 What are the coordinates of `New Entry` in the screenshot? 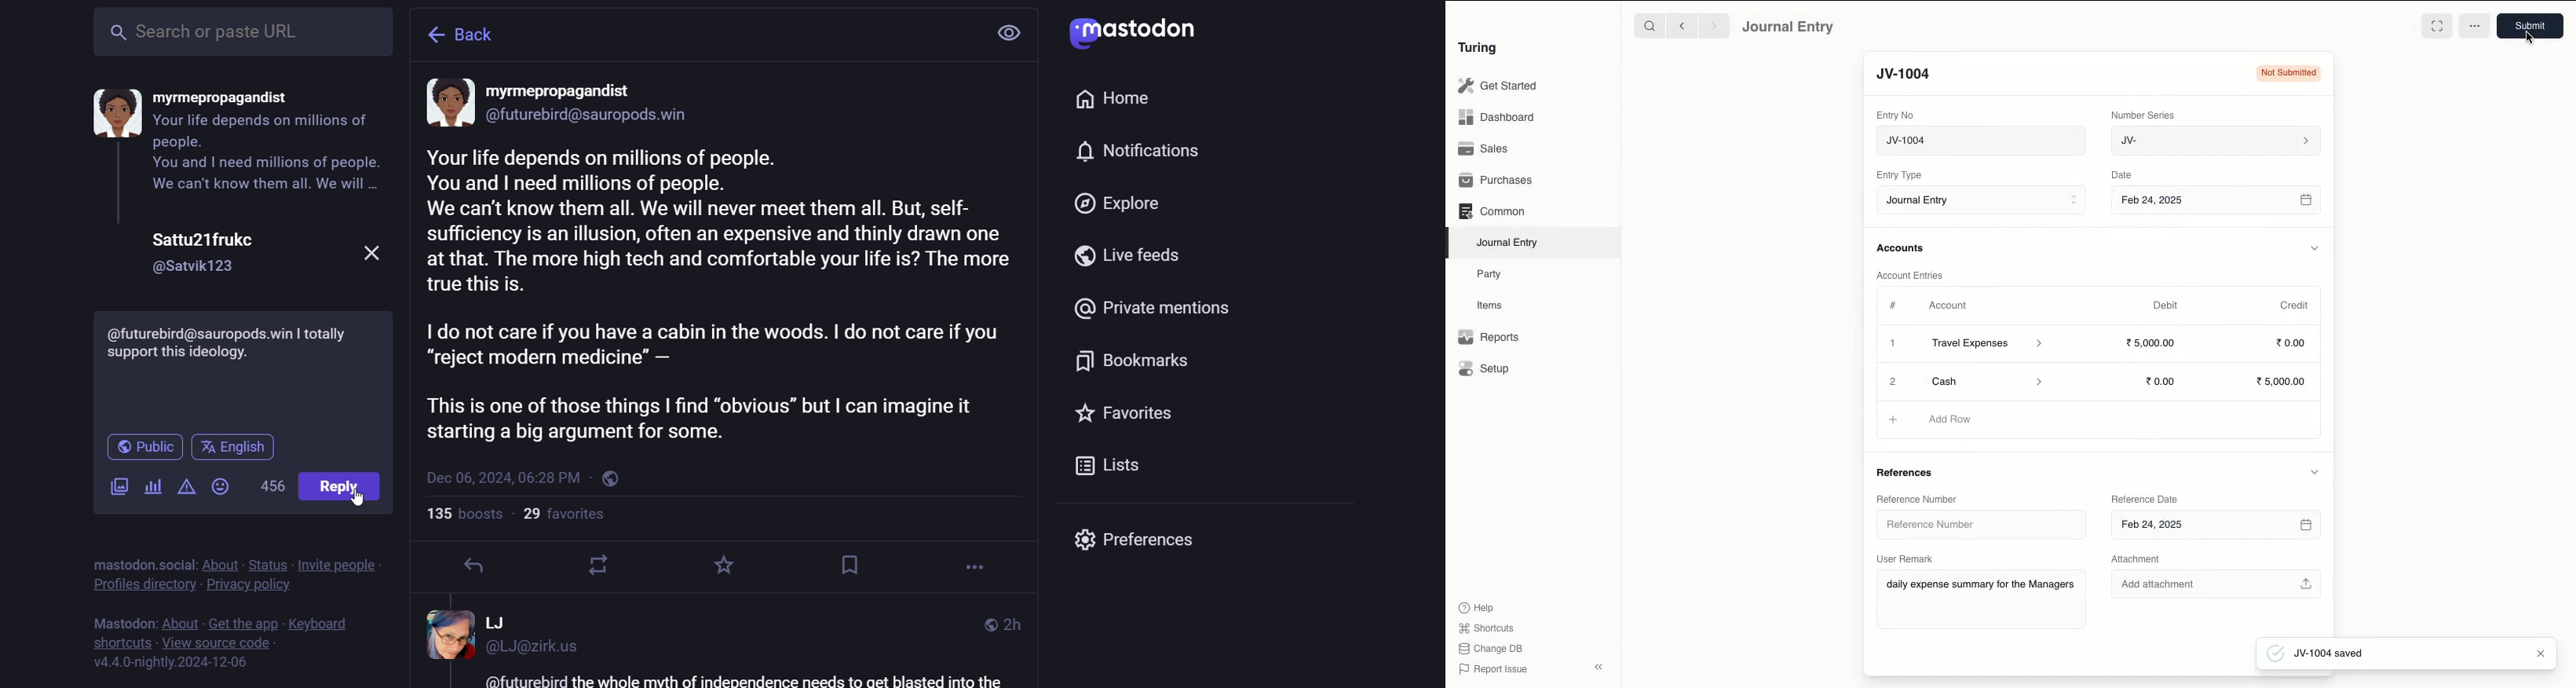 It's located at (1913, 75).